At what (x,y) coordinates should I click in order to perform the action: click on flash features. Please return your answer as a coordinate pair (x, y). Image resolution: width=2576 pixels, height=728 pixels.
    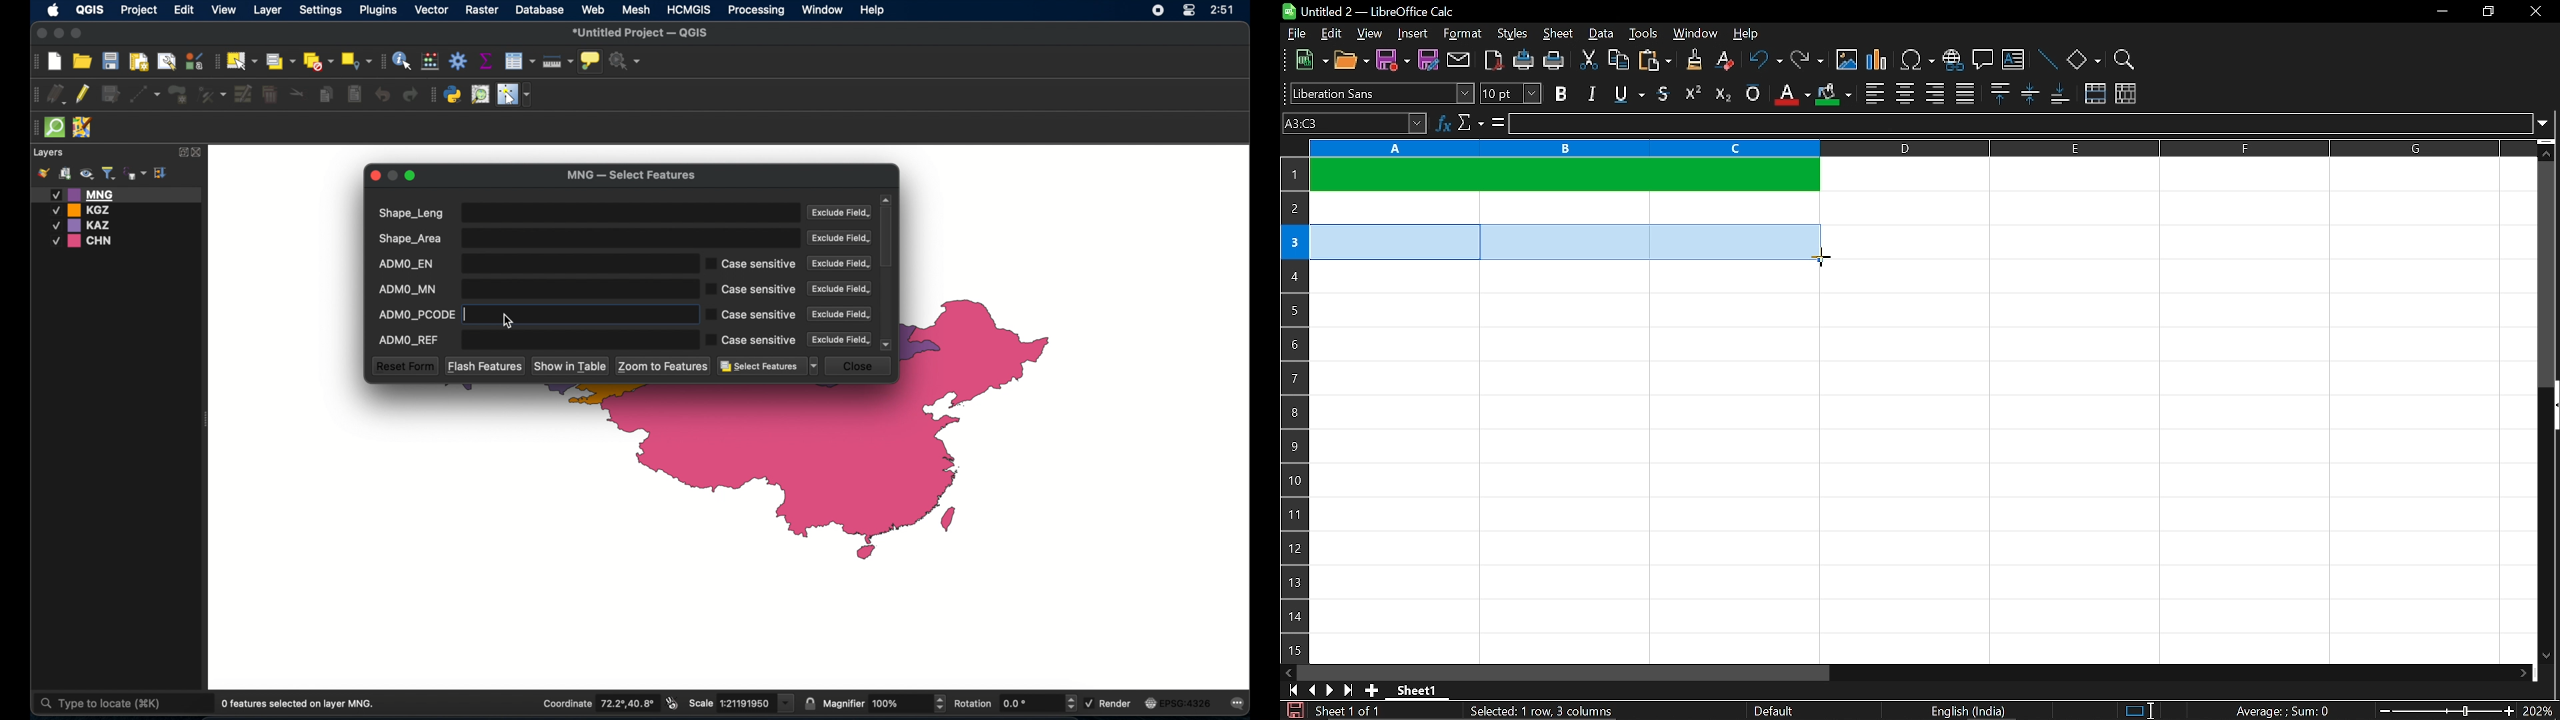
    Looking at the image, I should click on (485, 365).